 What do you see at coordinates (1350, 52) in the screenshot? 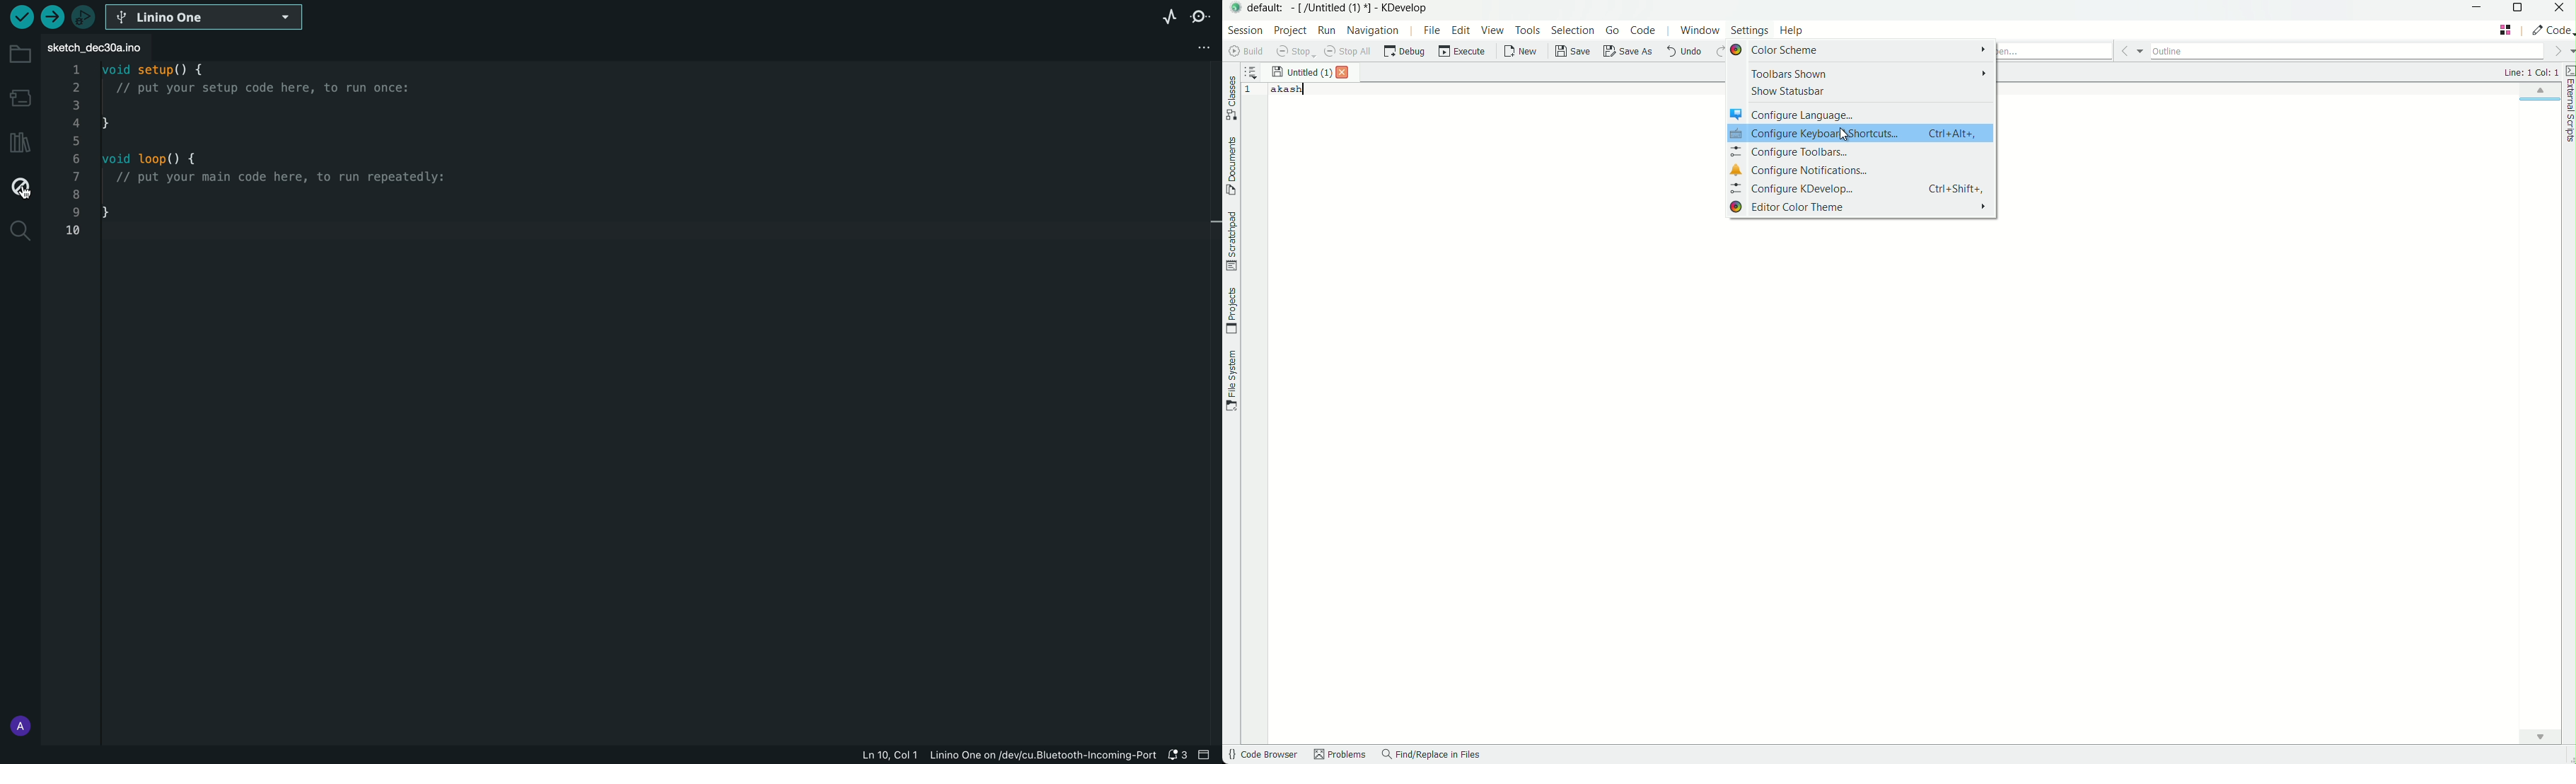
I see `stop all` at bounding box center [1350, 52].